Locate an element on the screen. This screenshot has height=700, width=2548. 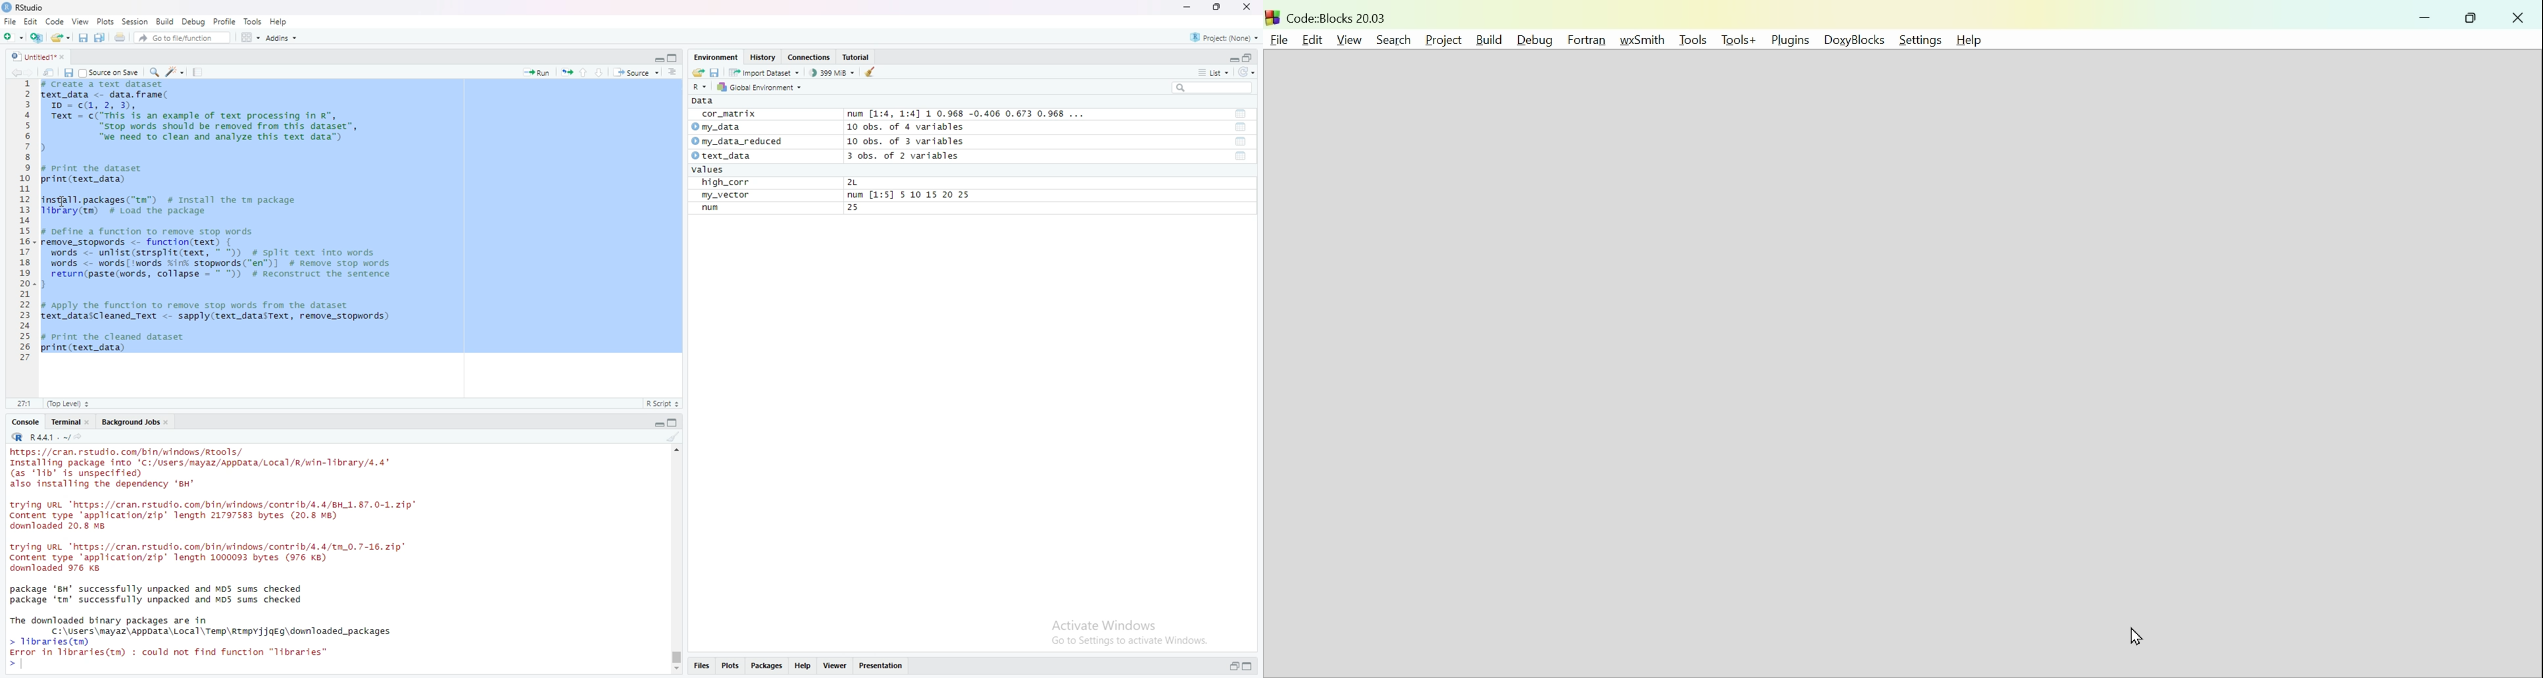
help is located at coordinates (1976, 41).